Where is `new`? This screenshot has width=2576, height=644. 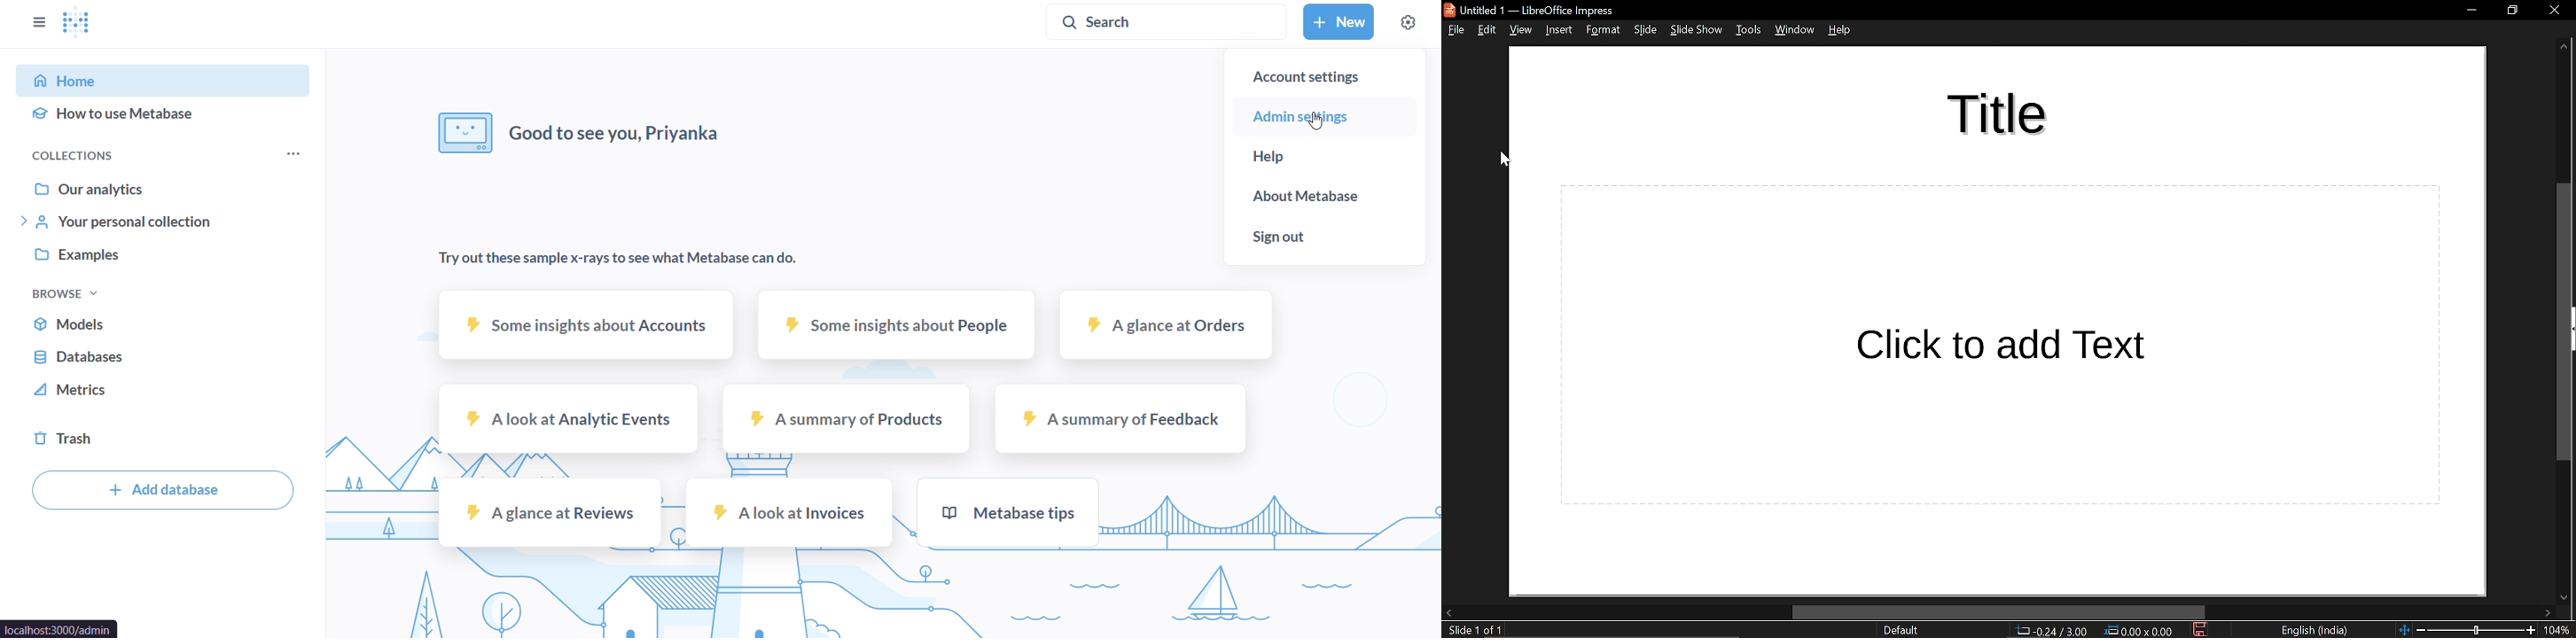 new is located at coordinates (1338, 21).